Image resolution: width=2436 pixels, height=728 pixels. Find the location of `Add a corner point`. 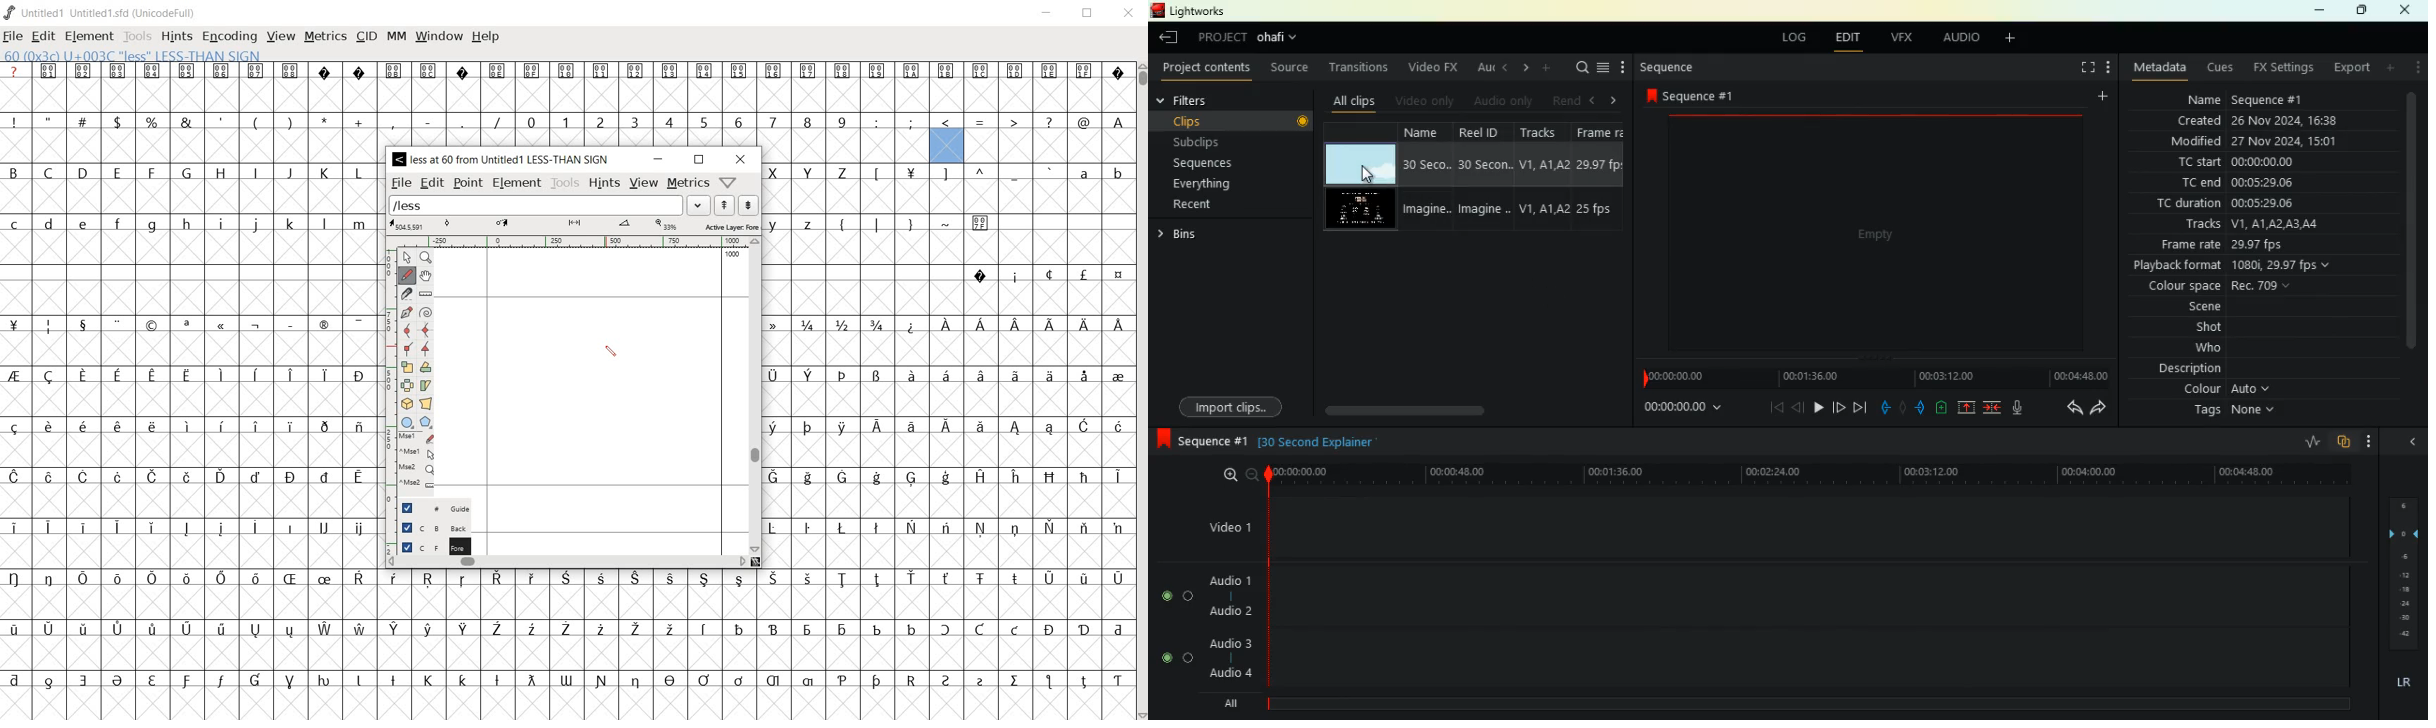

Add a corner point is located at coordinates (426, 348).